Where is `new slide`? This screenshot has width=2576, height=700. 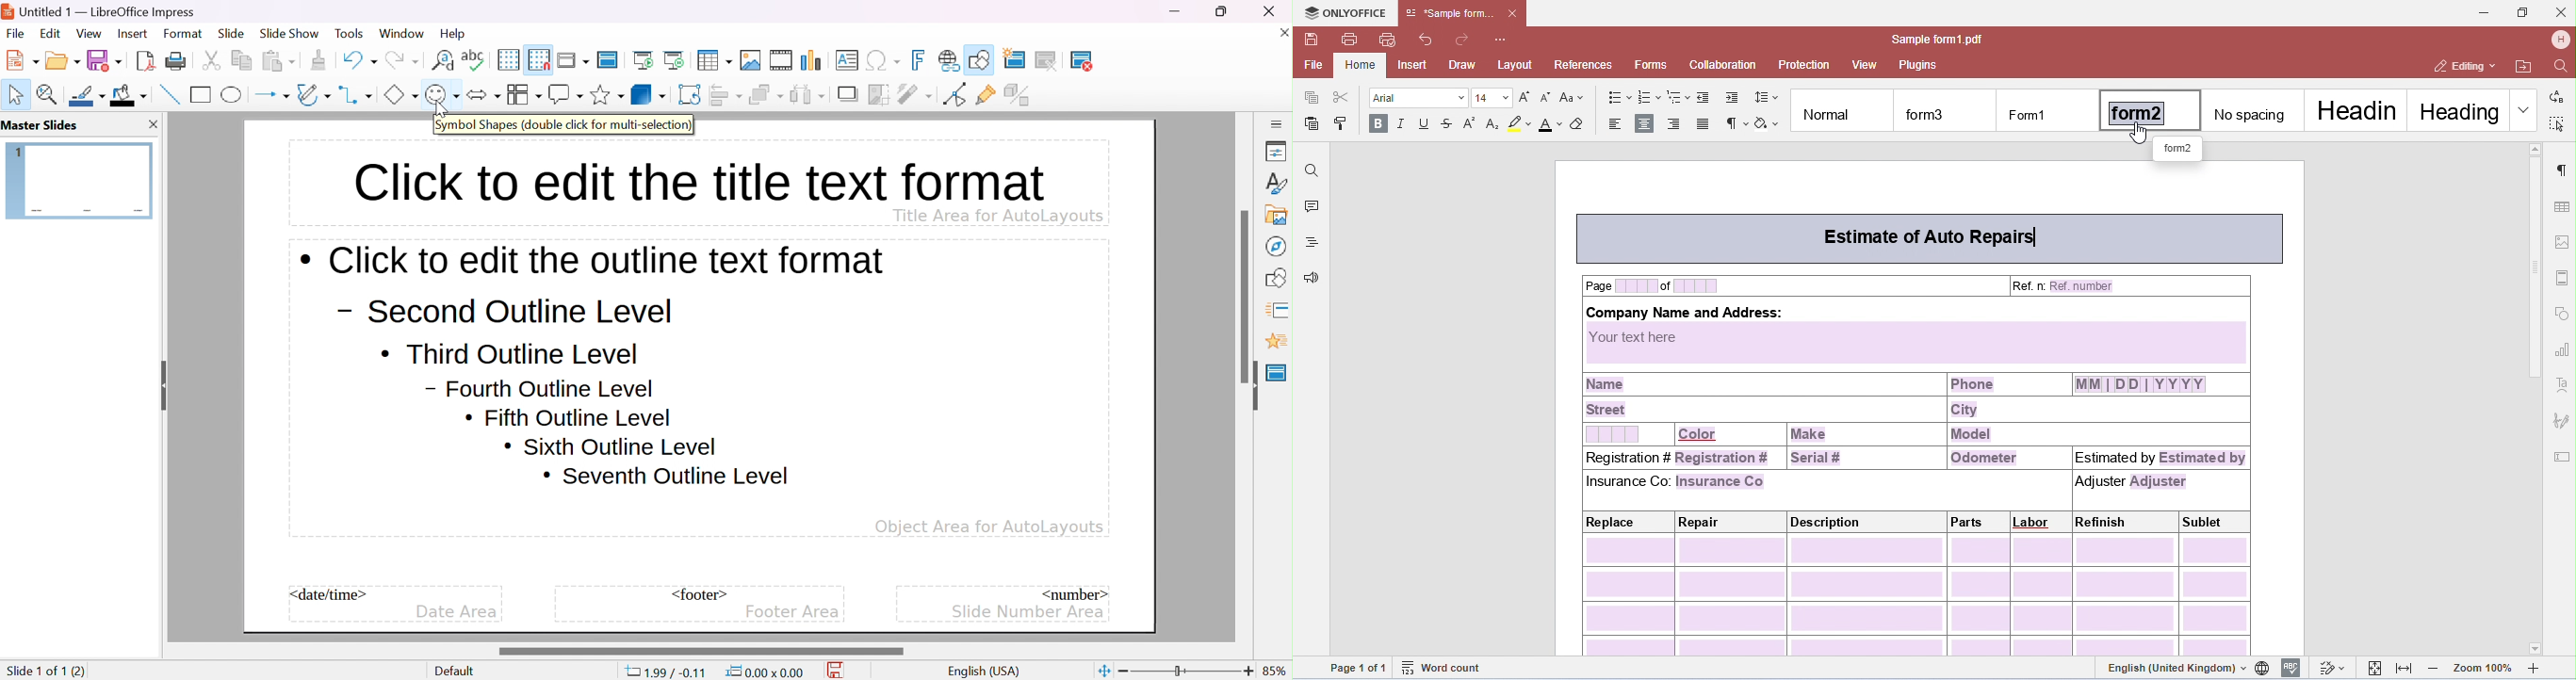 new slide is located at coordinates (1022, 58).